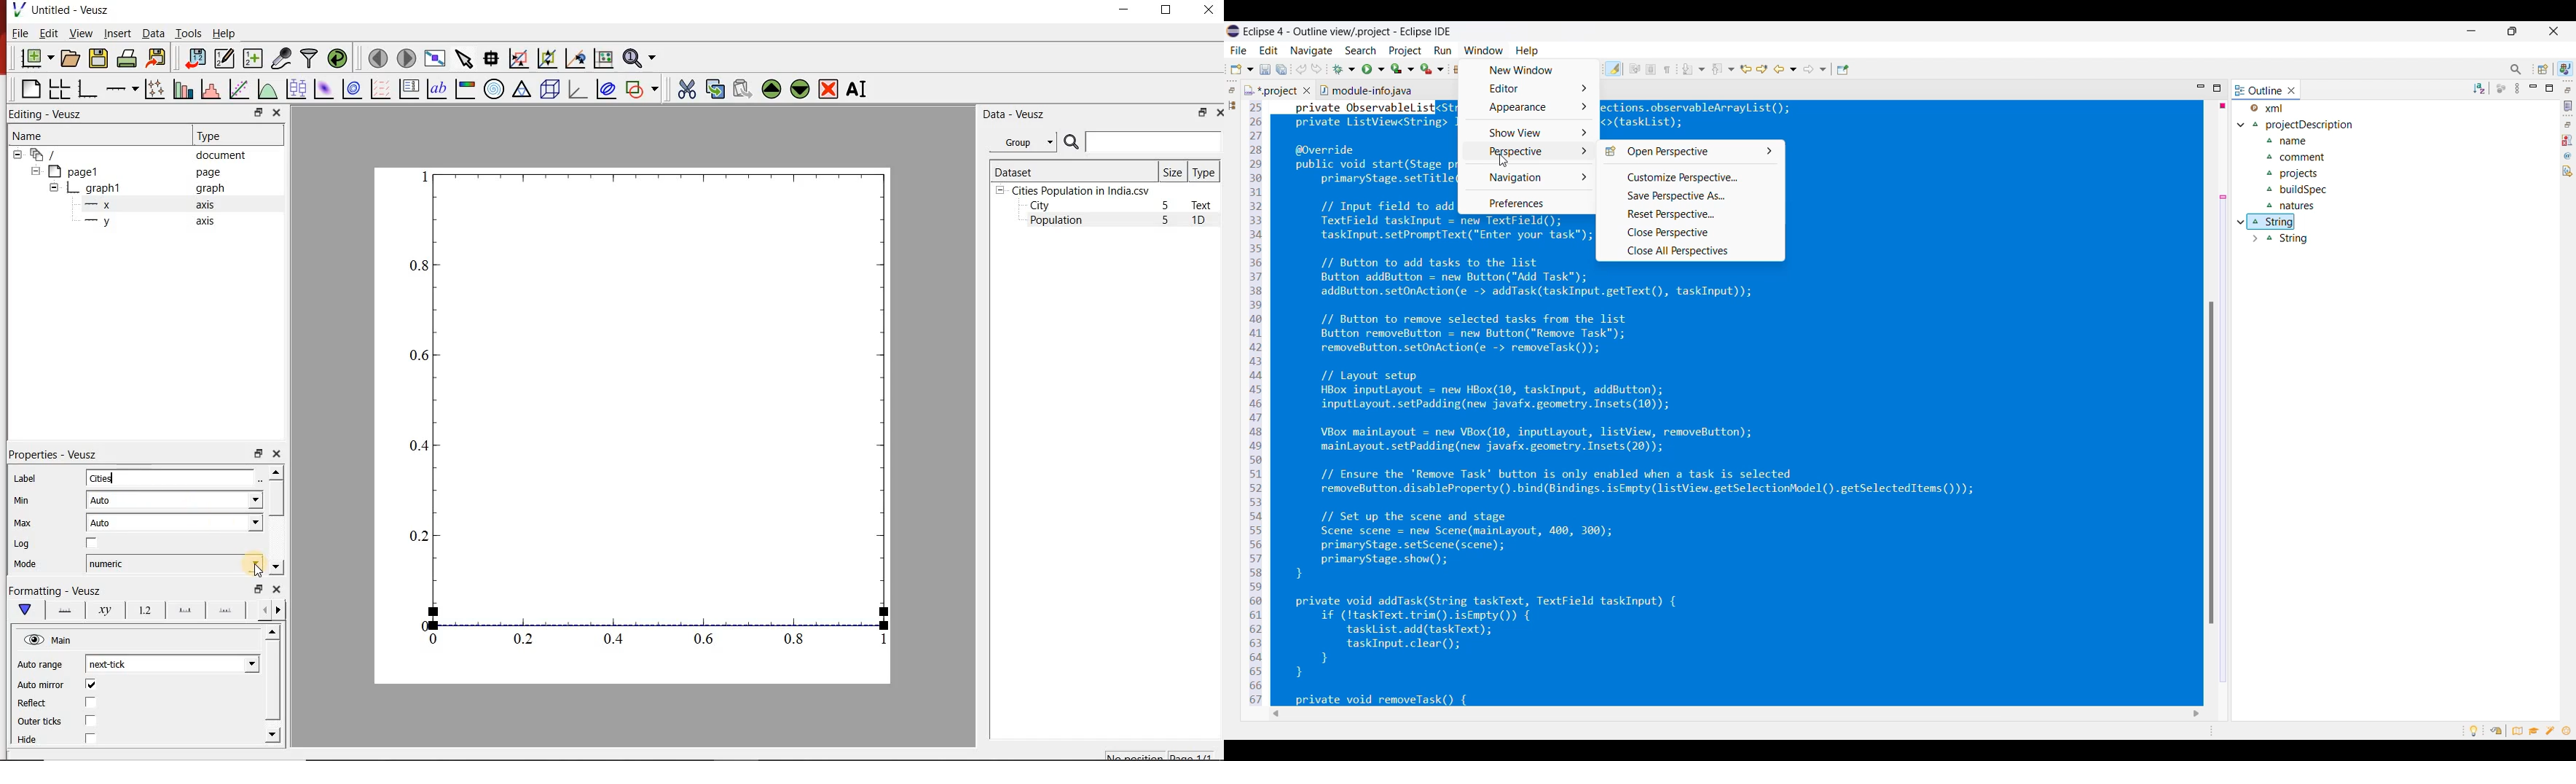  What do you see at coordinates (405, 58) in the screenshot?
I see `move to the next page` at bounding box center [405, 58].